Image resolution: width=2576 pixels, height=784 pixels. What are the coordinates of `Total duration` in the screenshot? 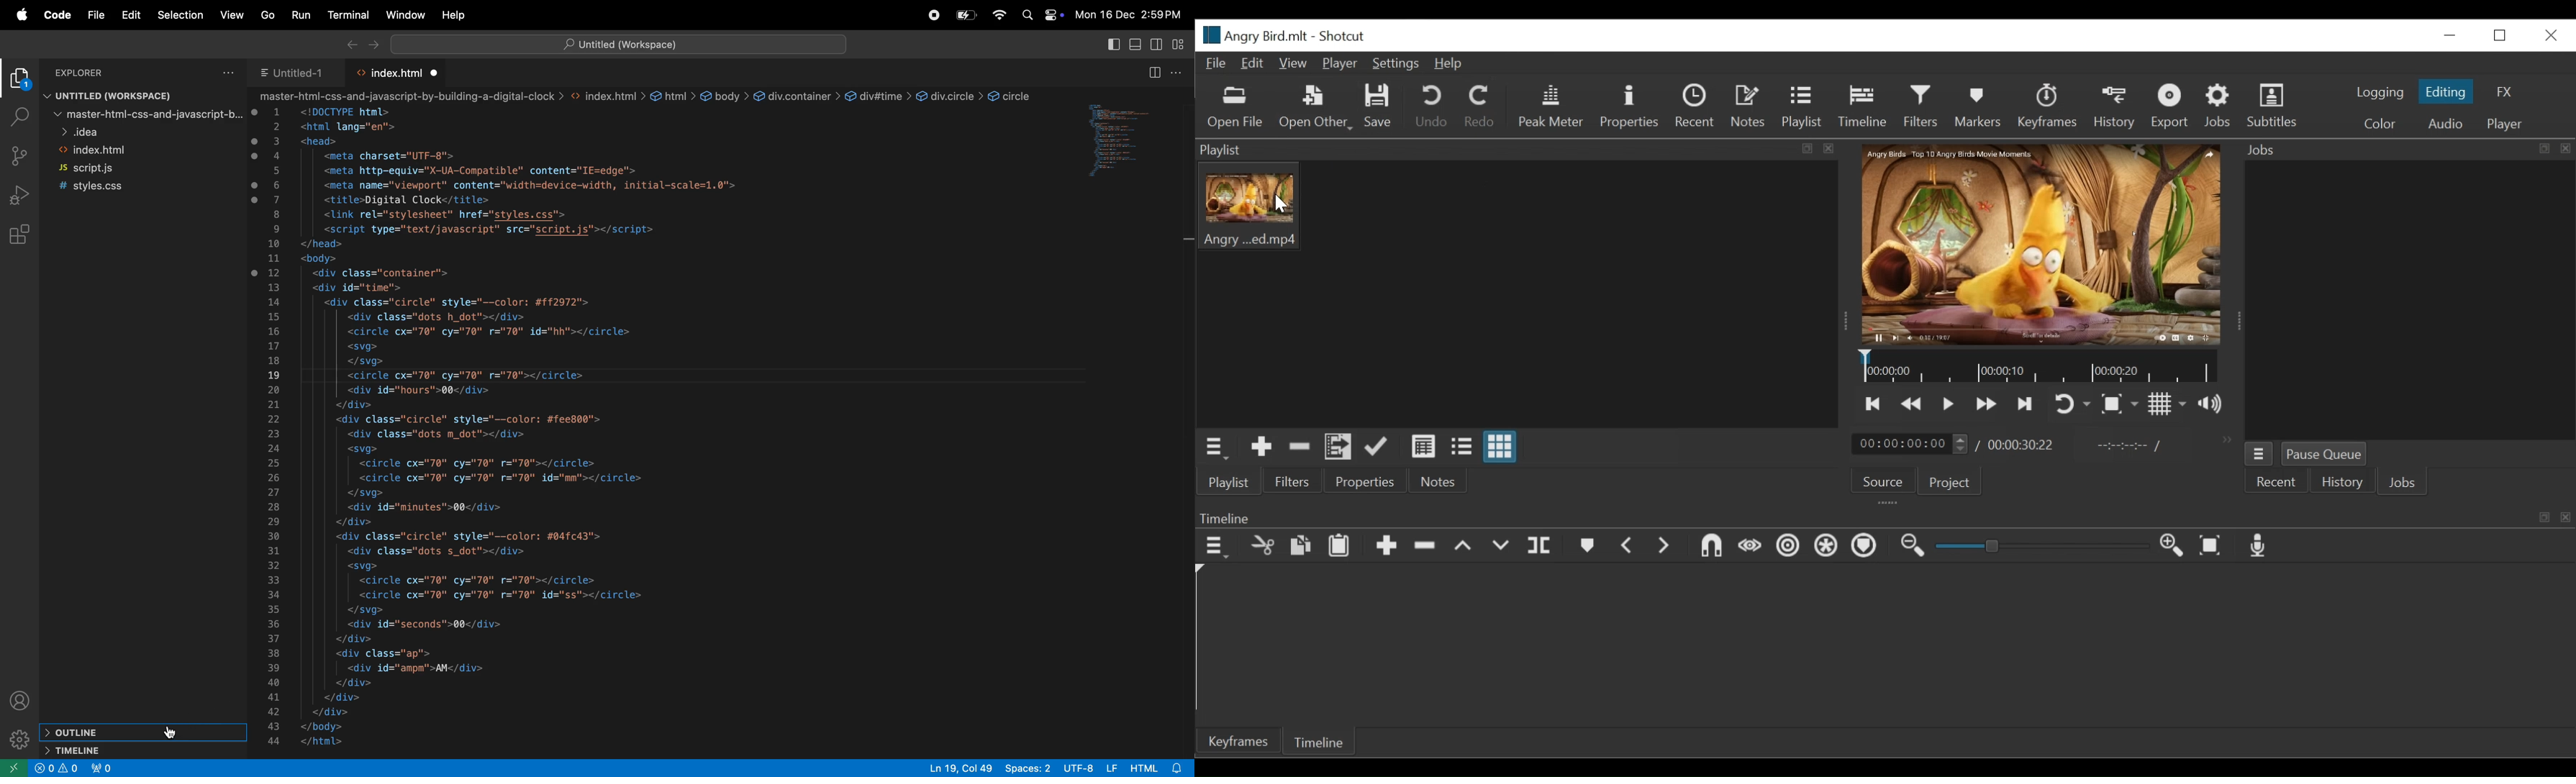 It's located at (2022, 445).